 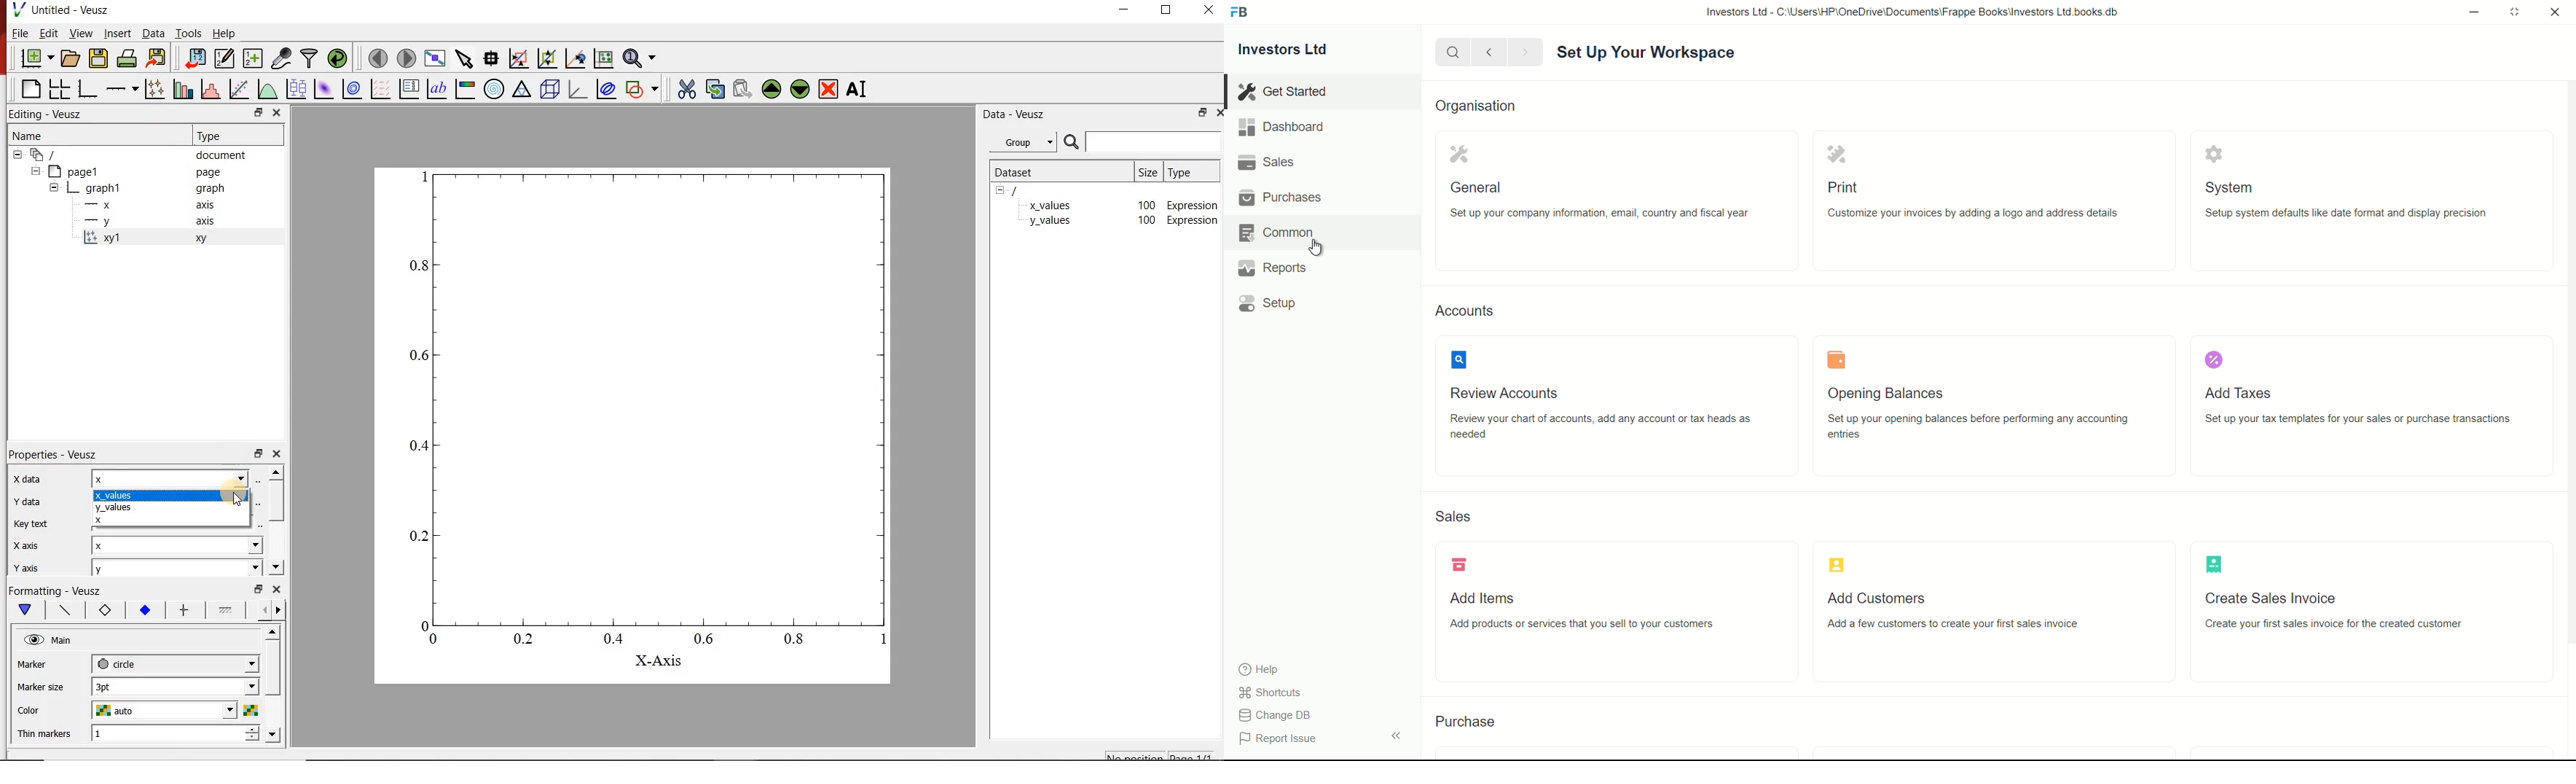 What do you see at coordinates (1487, 52) in the screenshot?
I see `previous` at bounding box center [1487, 52].